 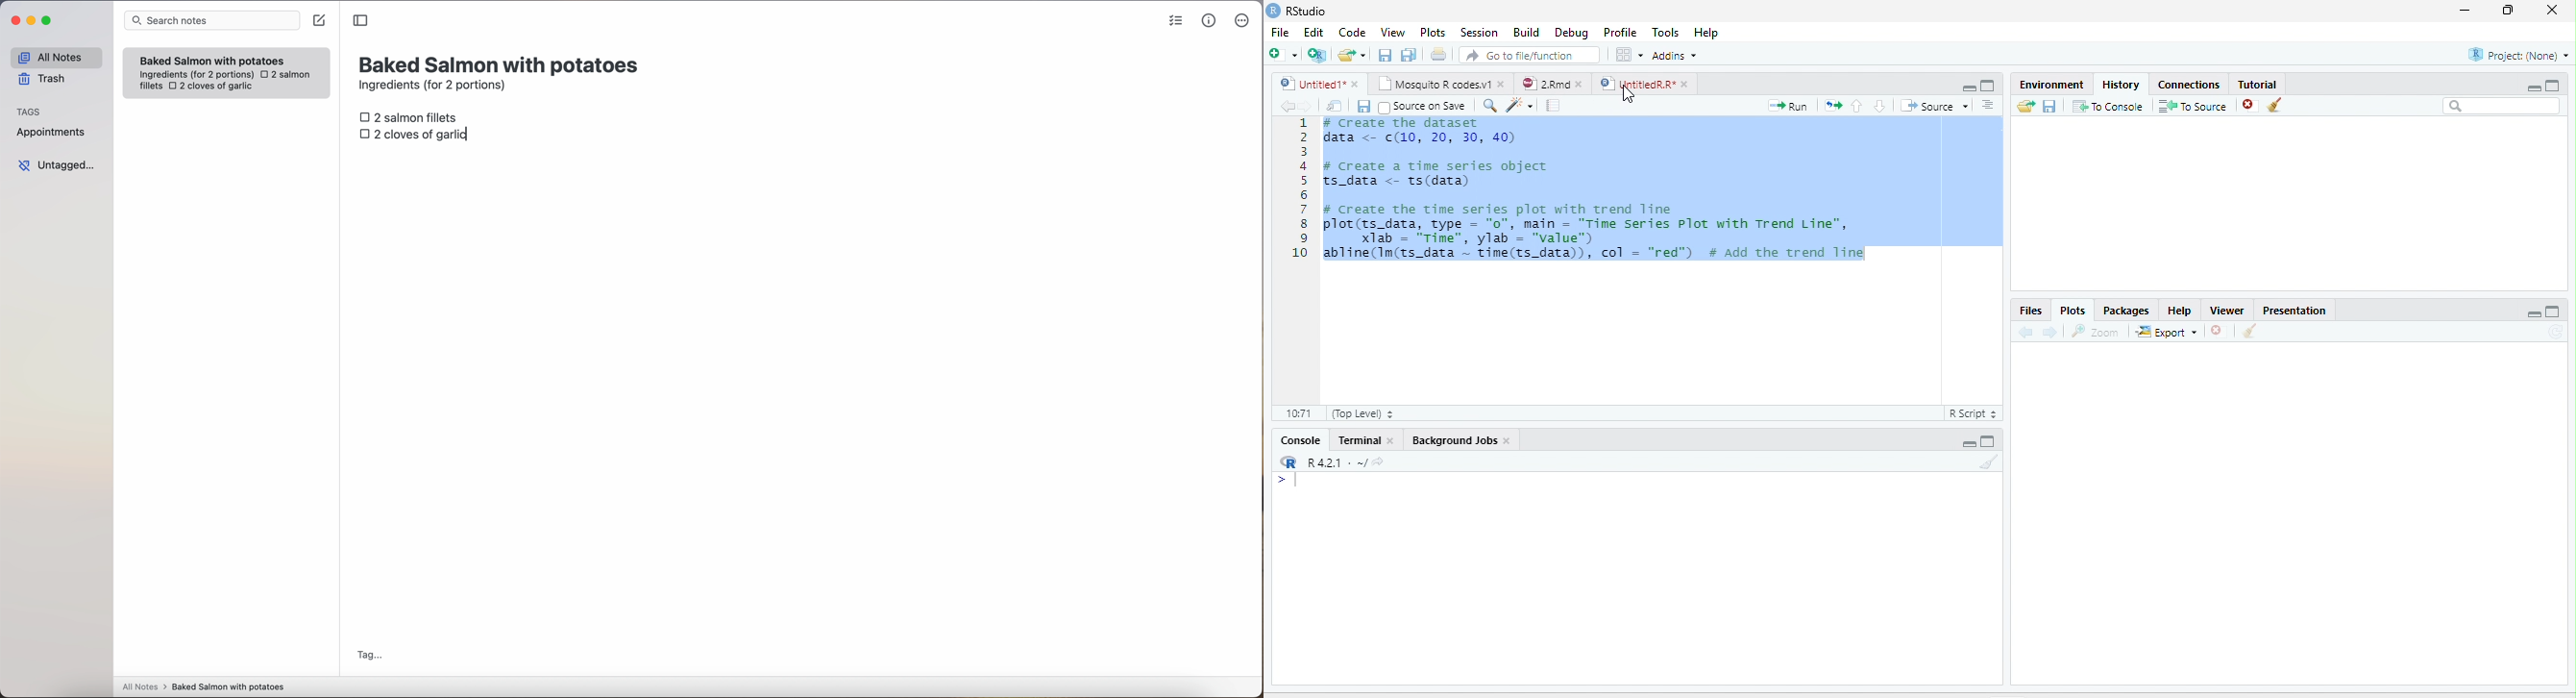 What do you see at coordinates (1490, 106) in the screenshot?
I see `Find/Replace` at bounding box center [1490, 106].